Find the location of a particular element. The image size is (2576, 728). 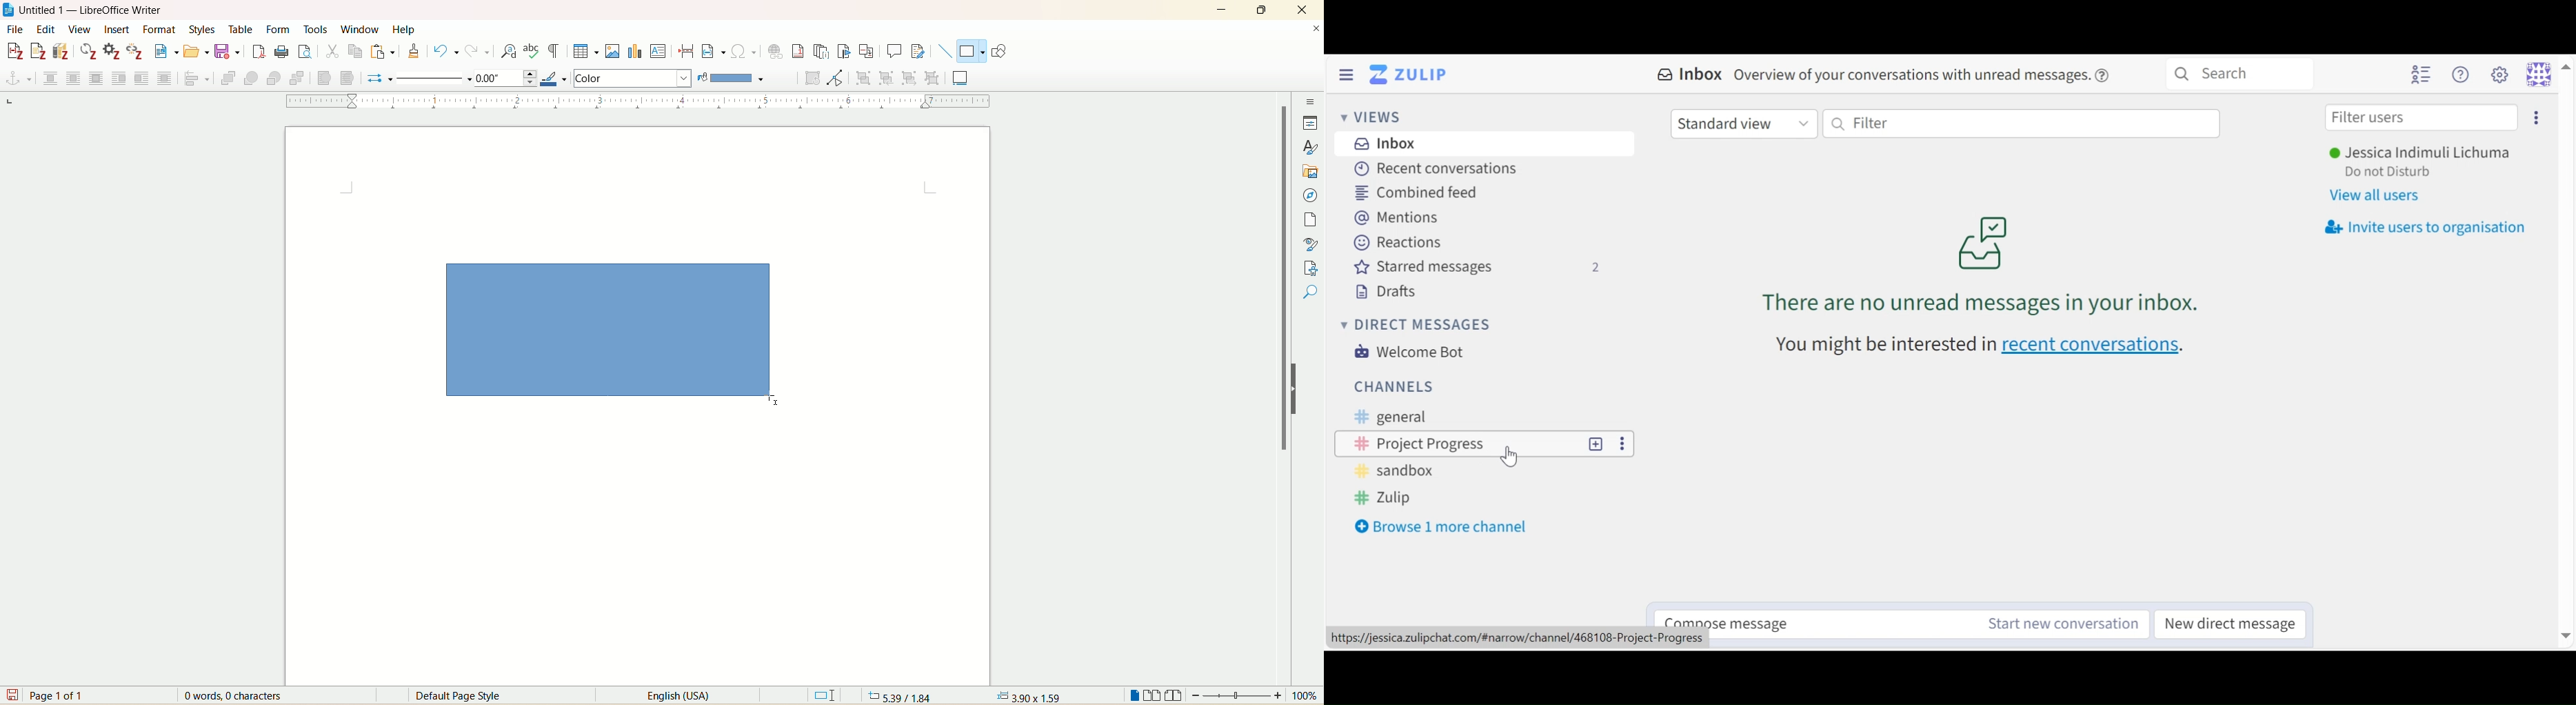

Views is located at coordinates (1373, 118).